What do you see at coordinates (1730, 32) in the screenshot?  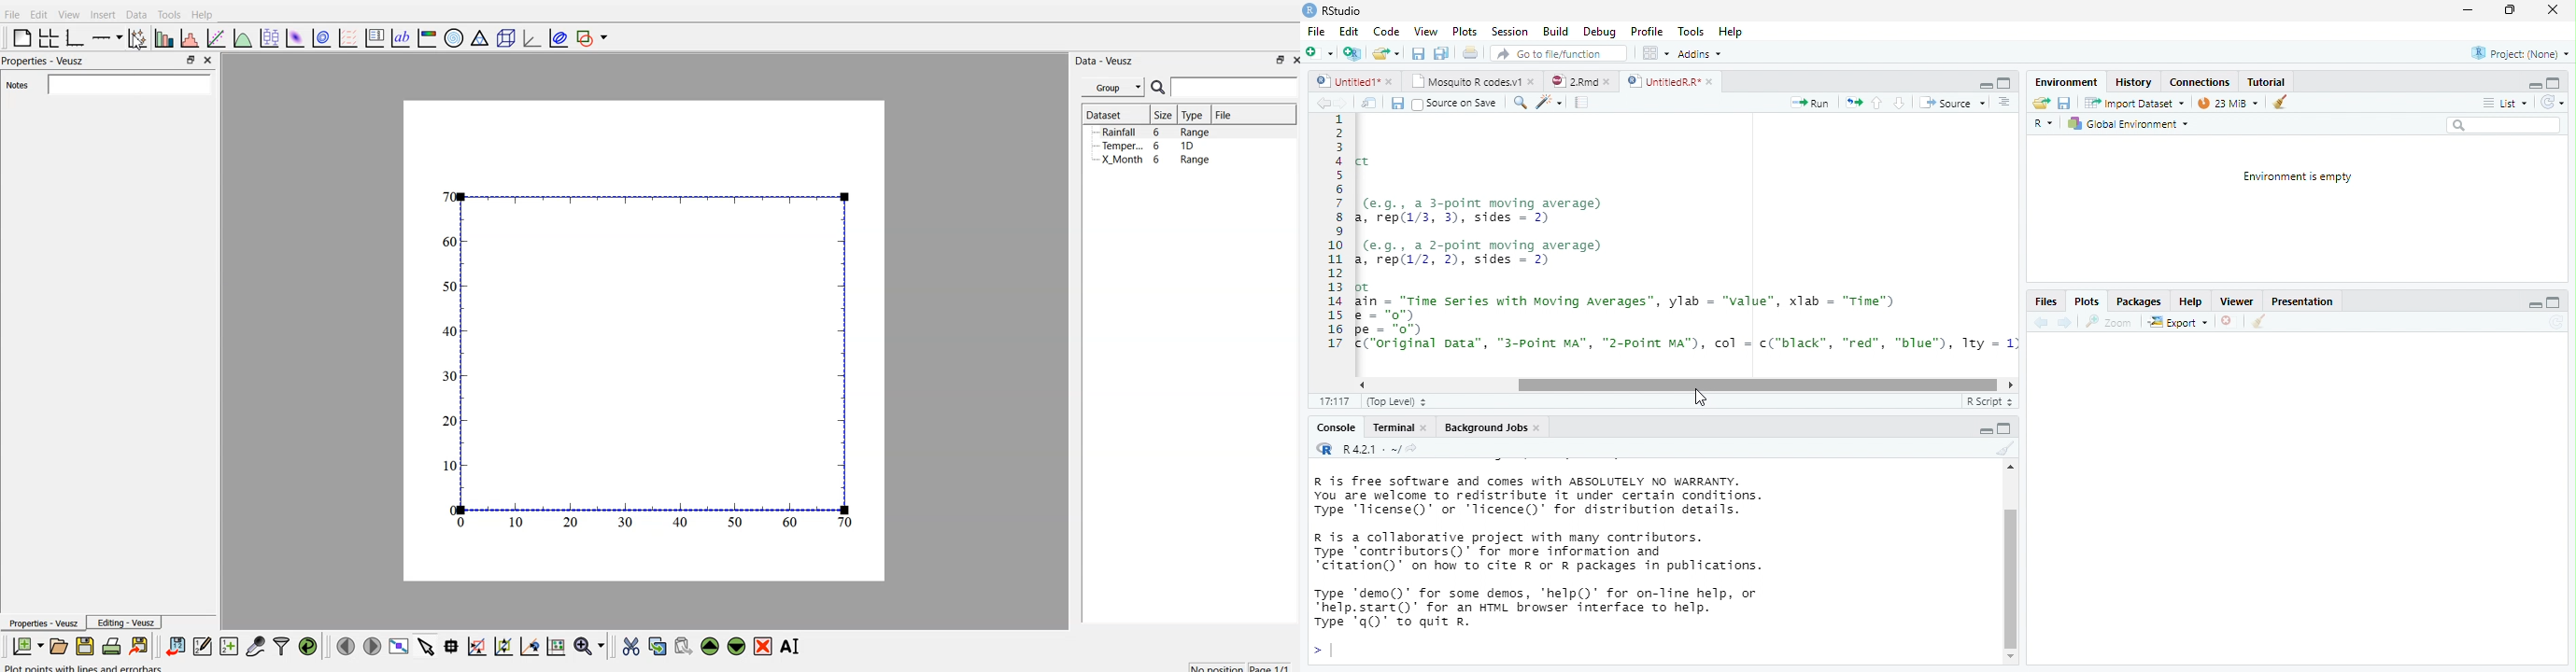 I see `Hep` at bounding box center [1730, 32].